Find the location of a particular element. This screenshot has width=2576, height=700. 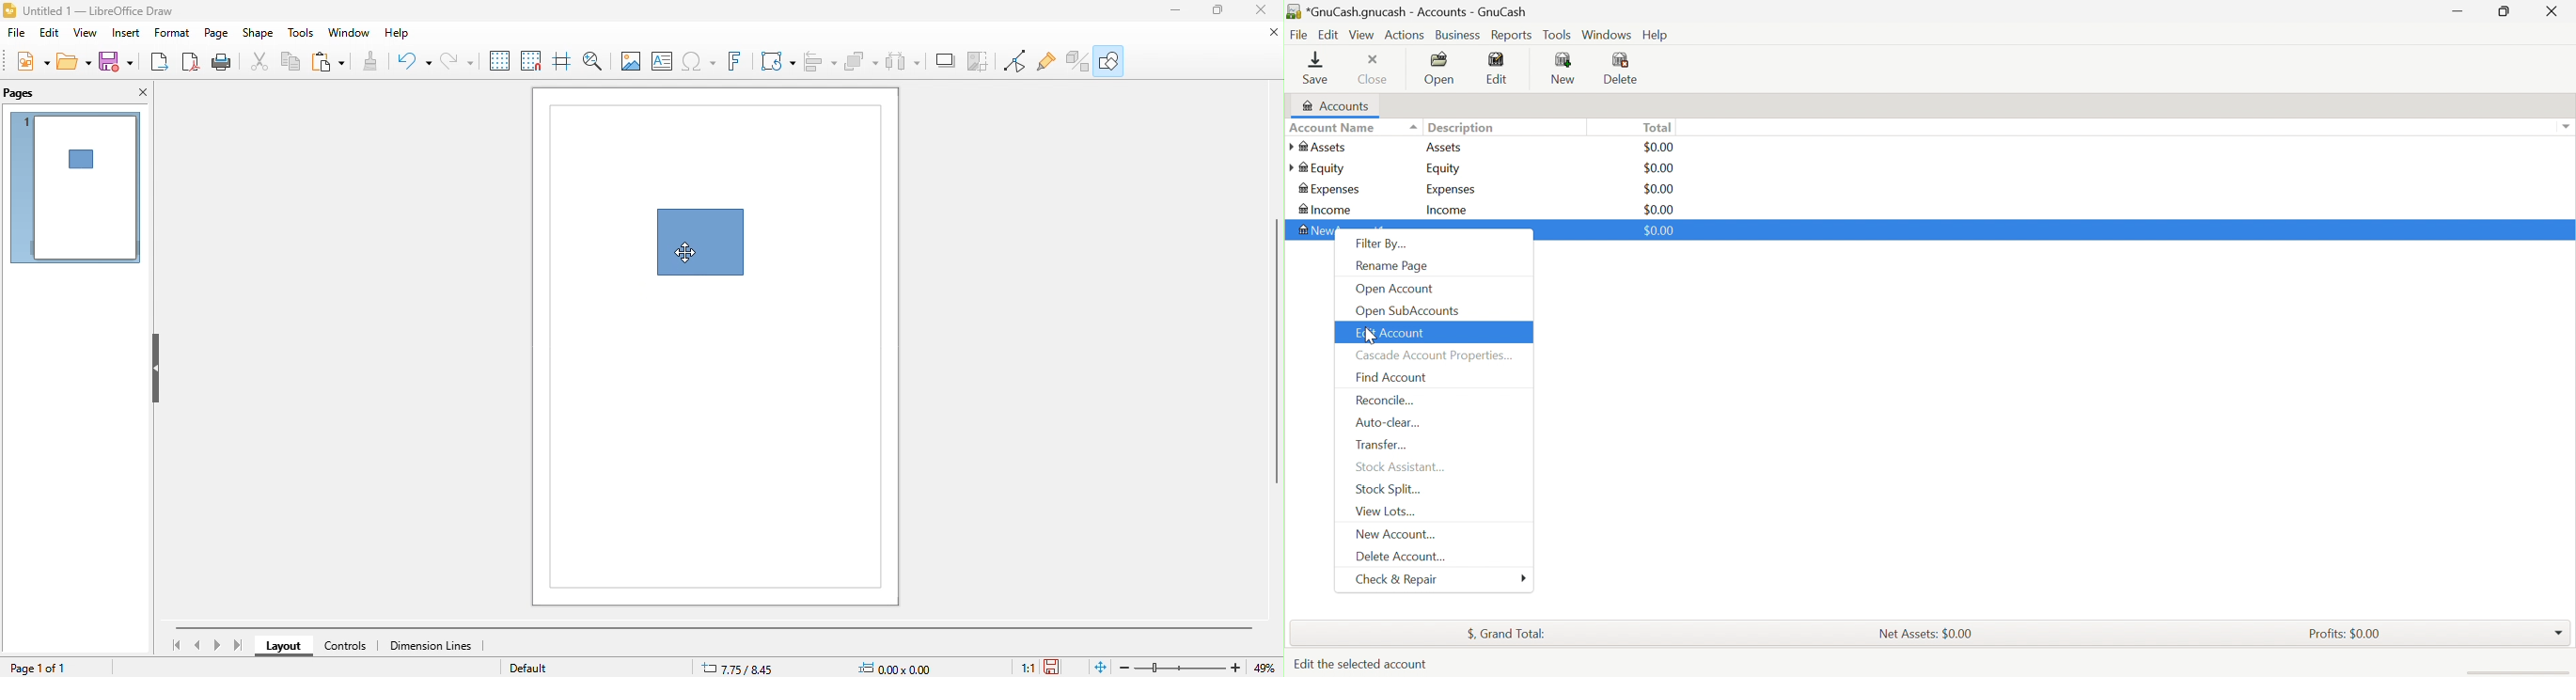

transformation is located at coordinates (778, 61).